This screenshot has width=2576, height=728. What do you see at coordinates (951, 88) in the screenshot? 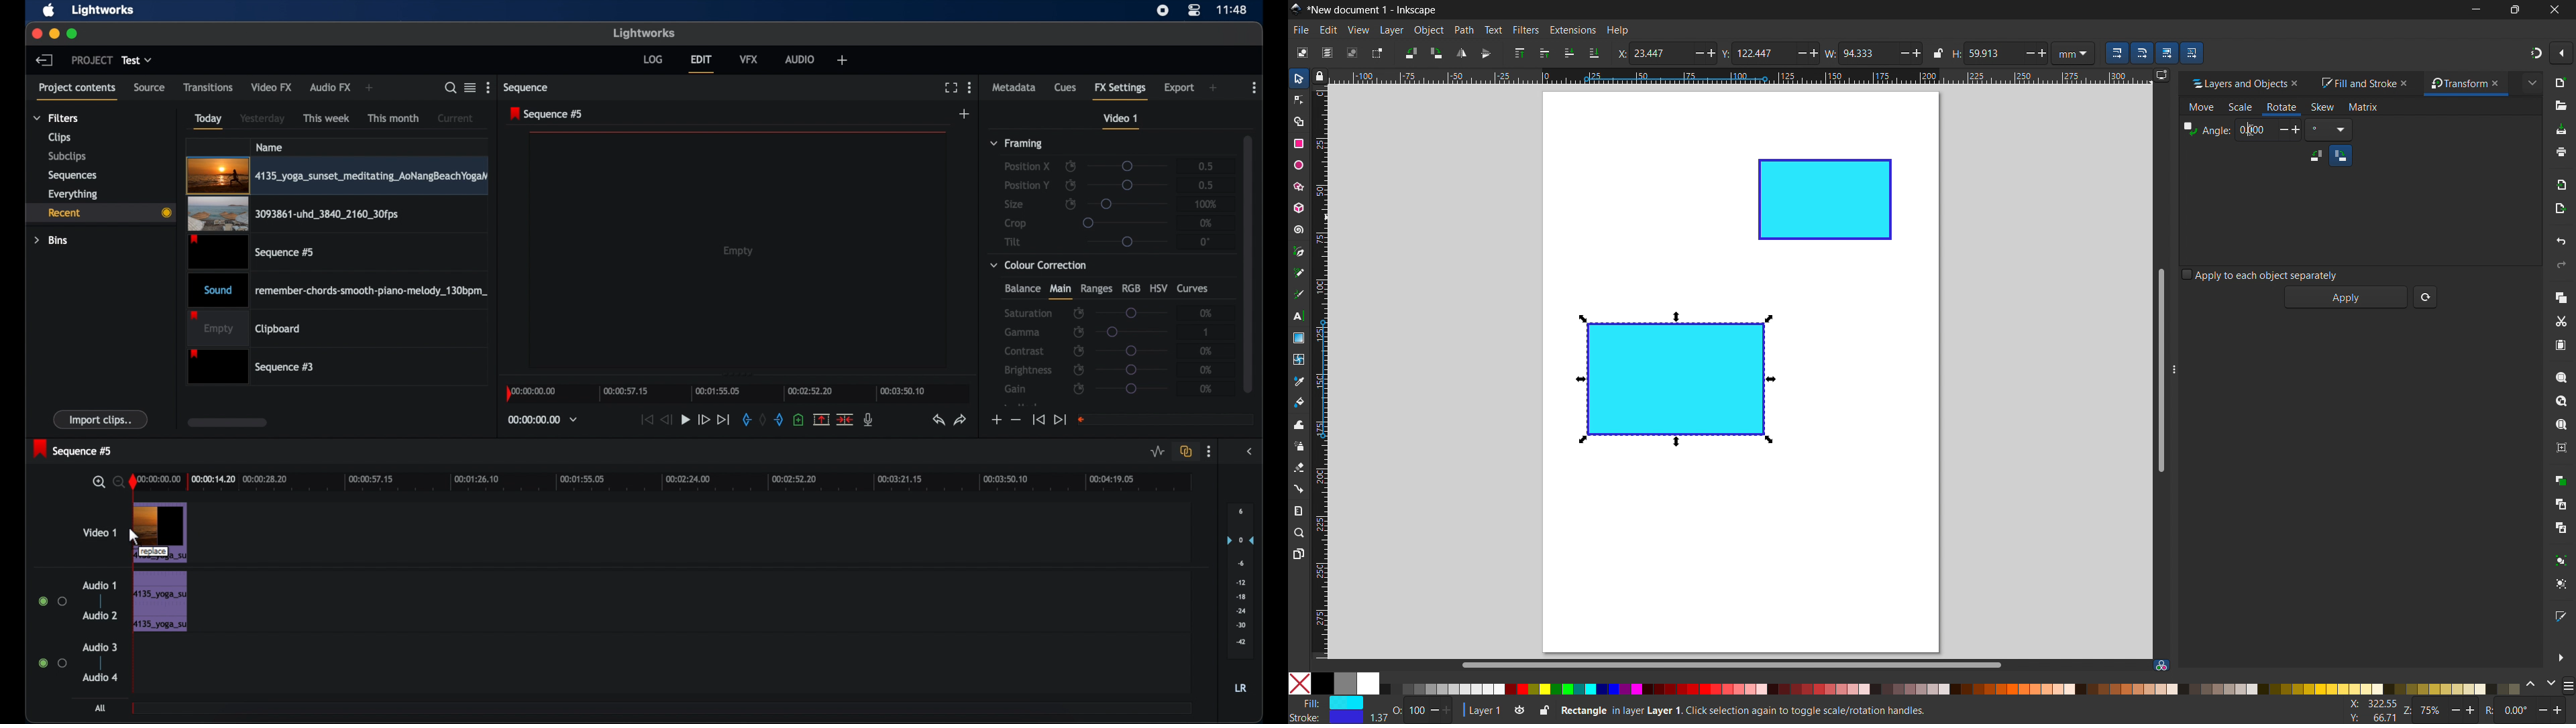
I see `full screen` at bounding box center [951, 88].